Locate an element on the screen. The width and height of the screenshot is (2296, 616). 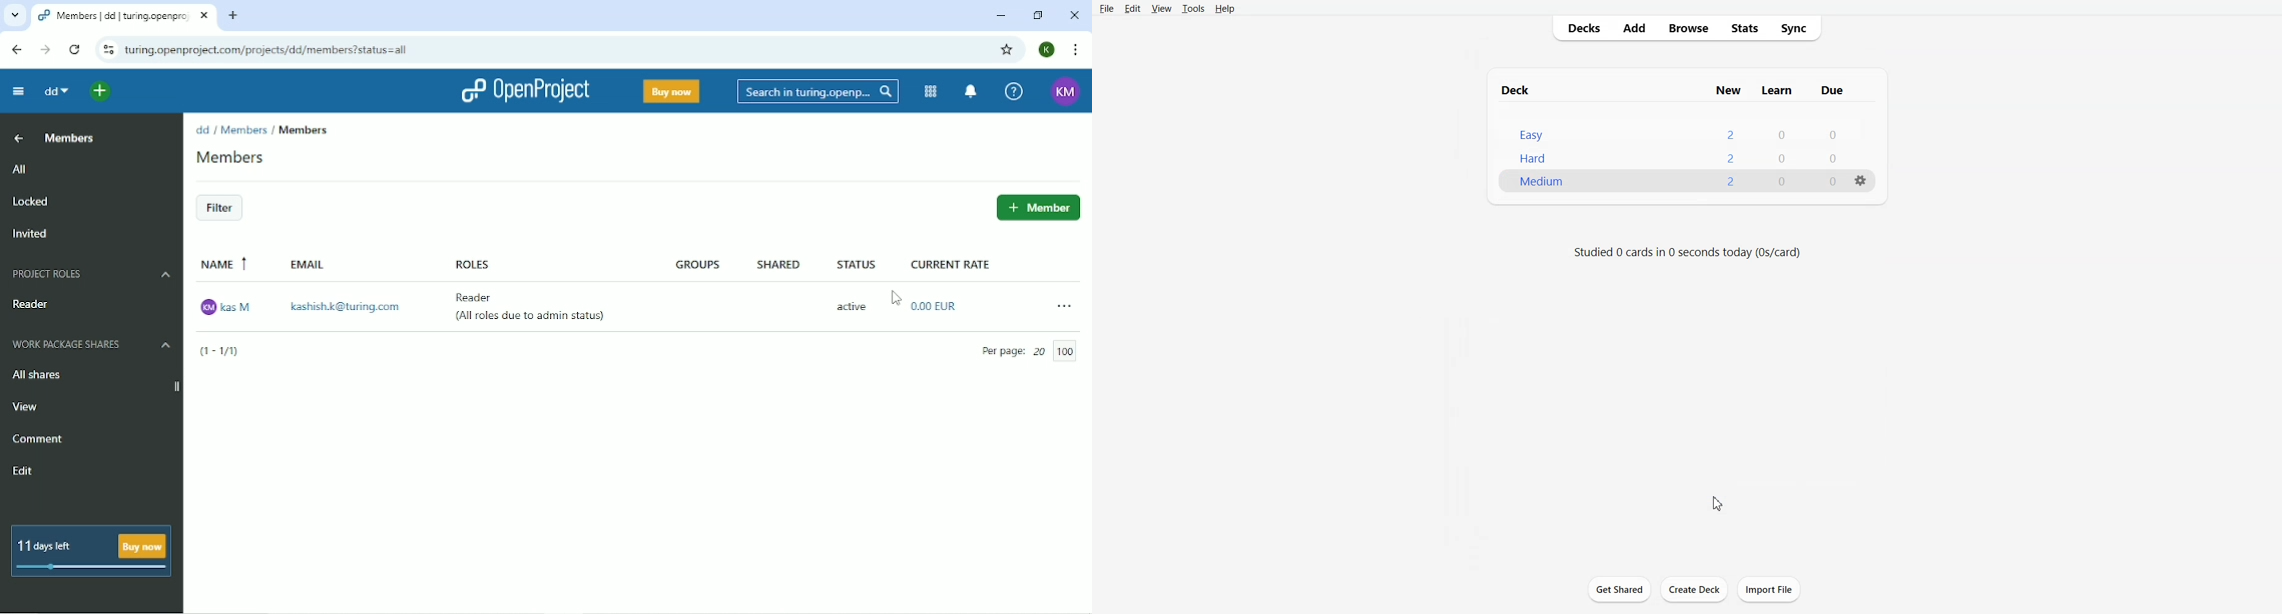
Help is located at coordinates (1226, 9).